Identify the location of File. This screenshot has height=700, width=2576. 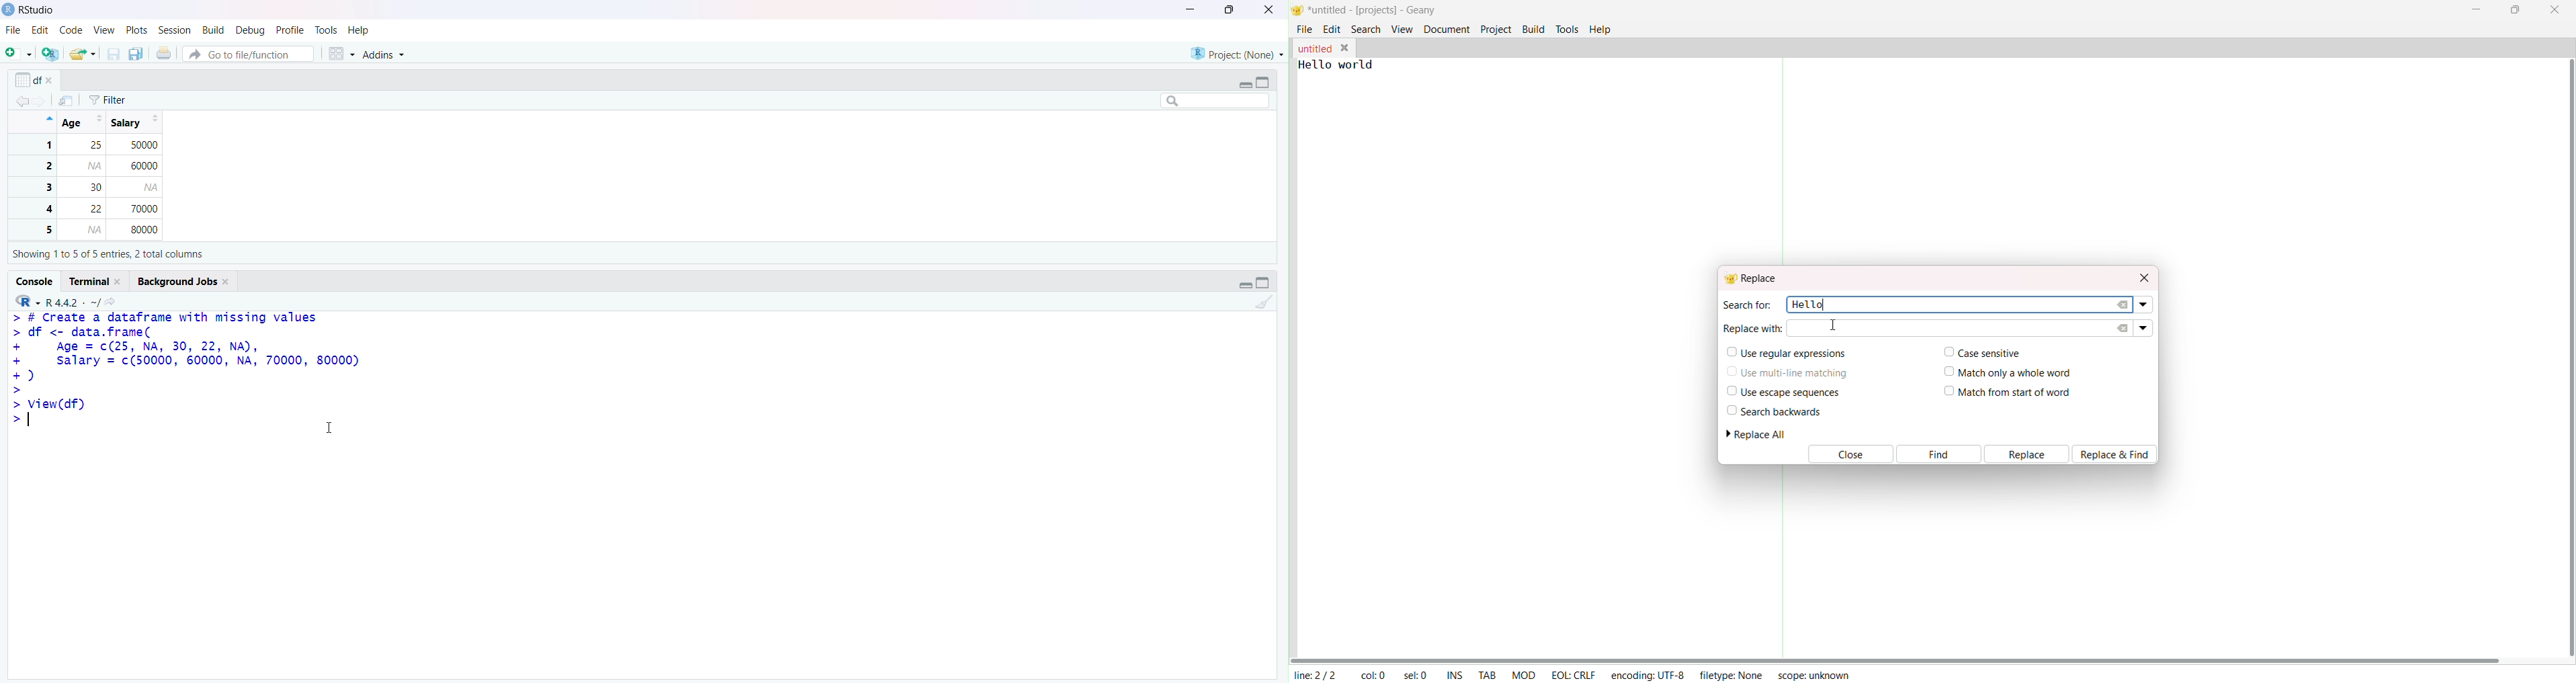
(12, 30).